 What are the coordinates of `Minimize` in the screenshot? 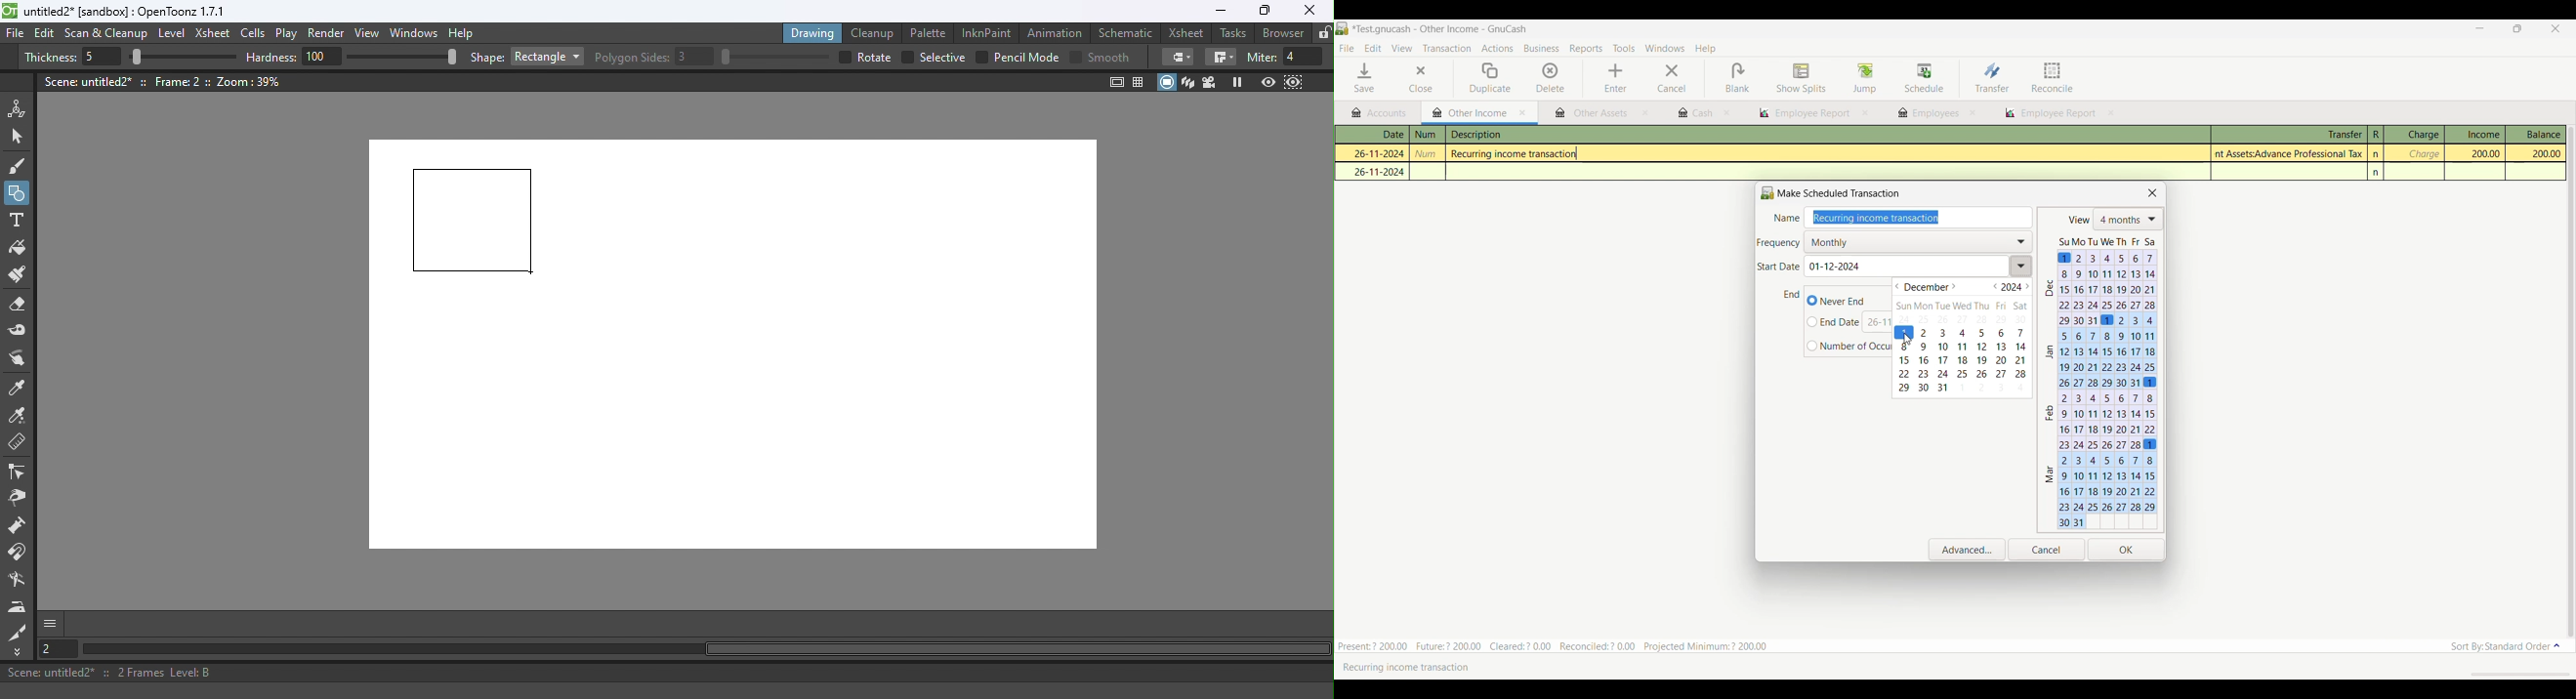 It's located at (1220, 11).